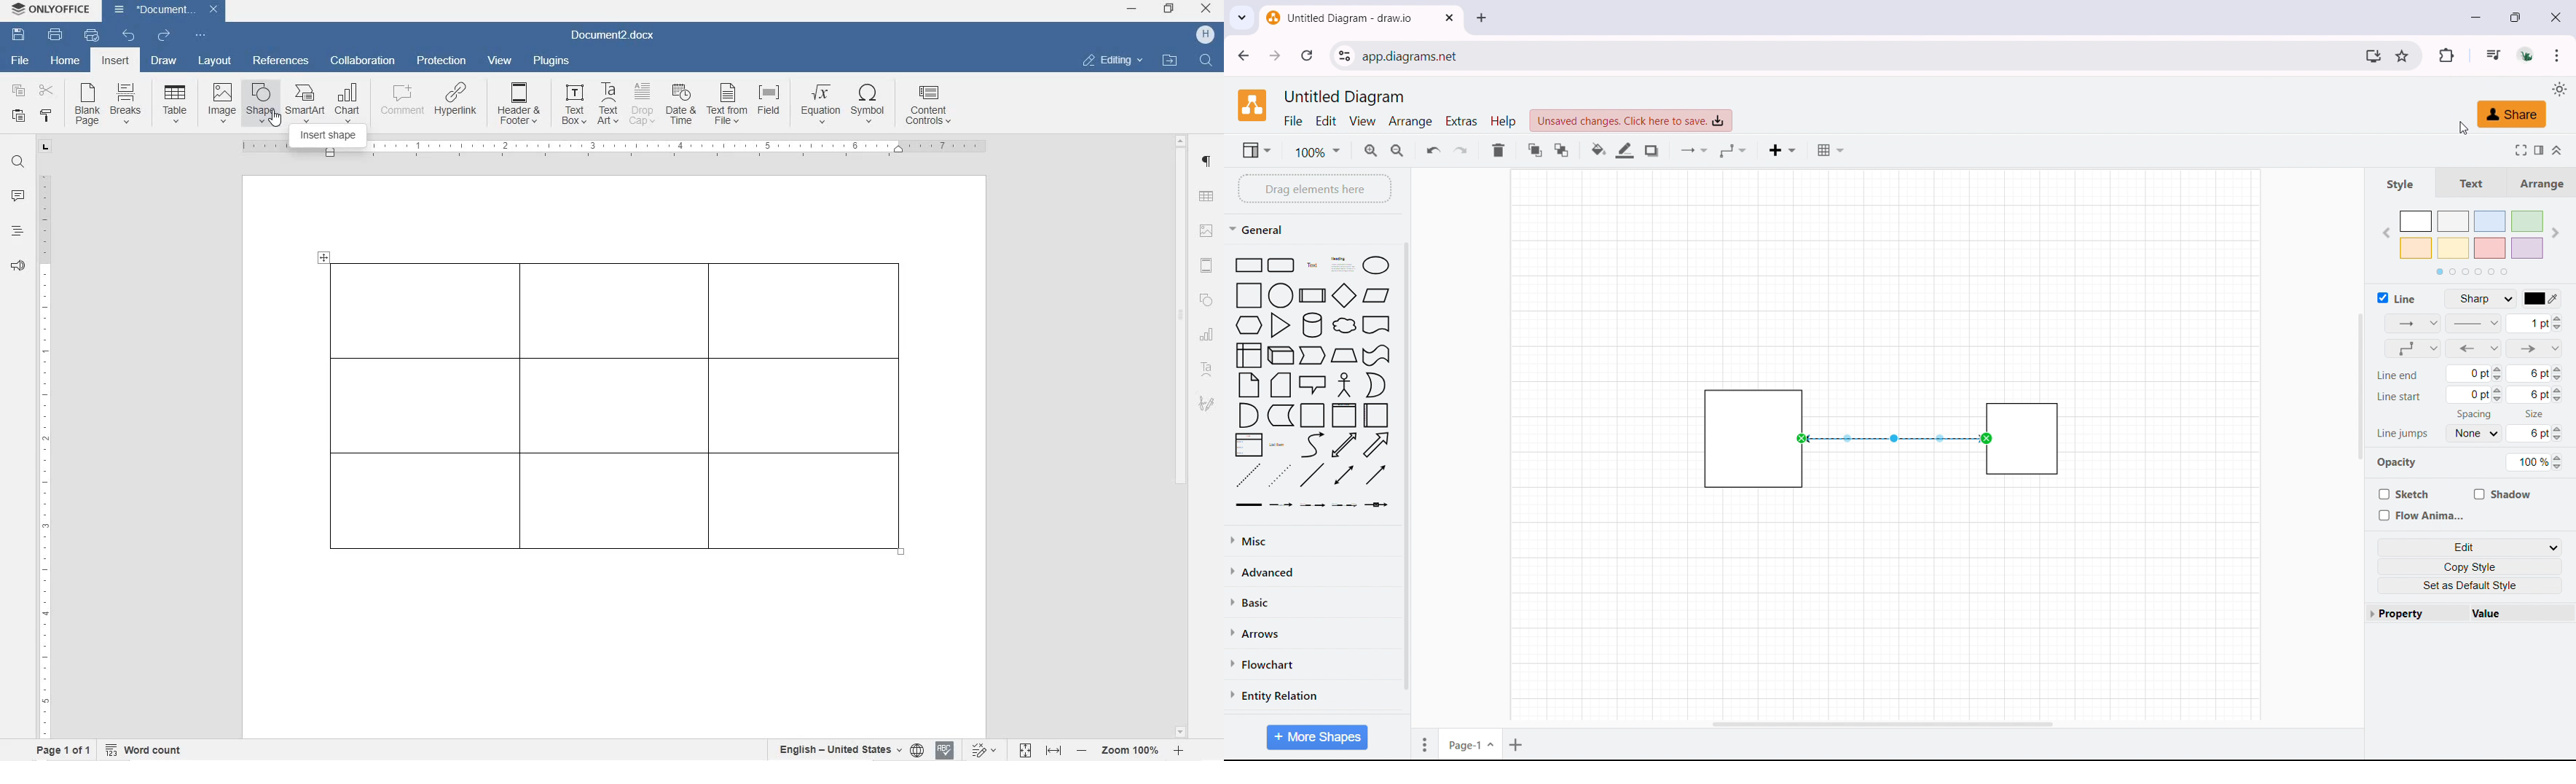 This screenshot has height=784, width=2576. Describe the element at coordinates (1449, 18) in the screenshot. I see `close tab` at that location.